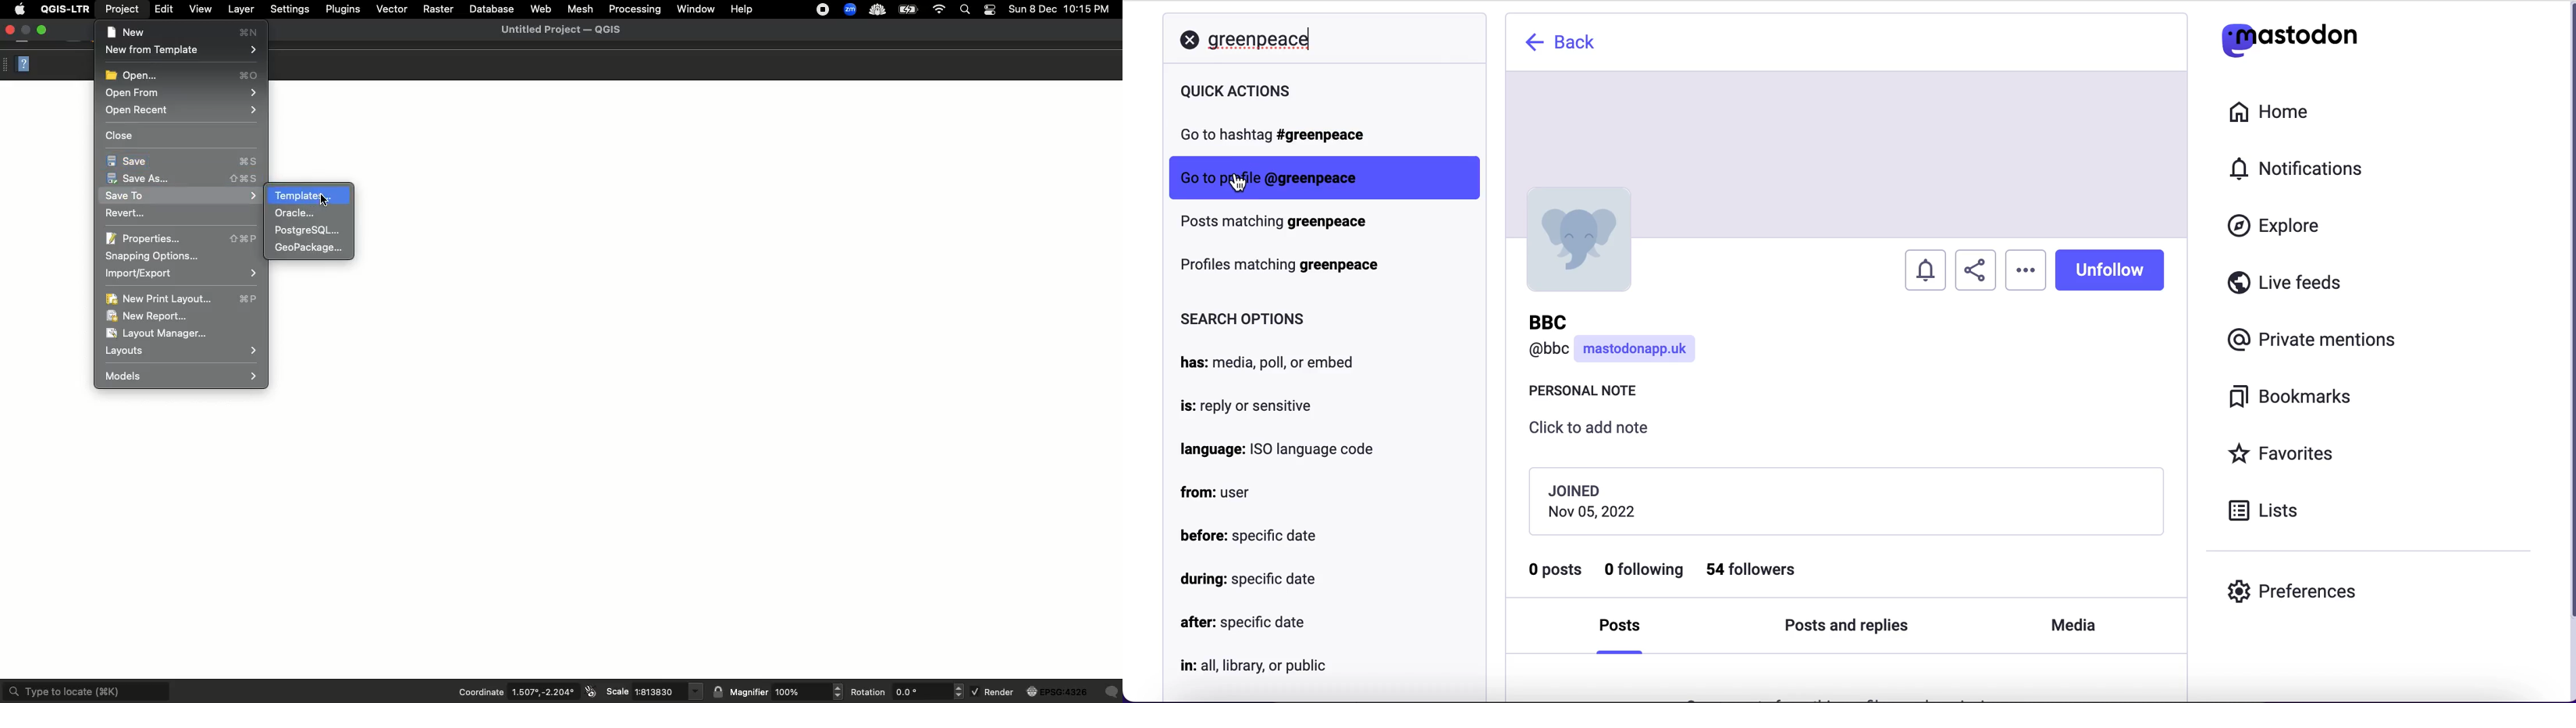  Describe the element at coordinates (1252, 579) in the screenshot. I see `during: specific date` at that location.